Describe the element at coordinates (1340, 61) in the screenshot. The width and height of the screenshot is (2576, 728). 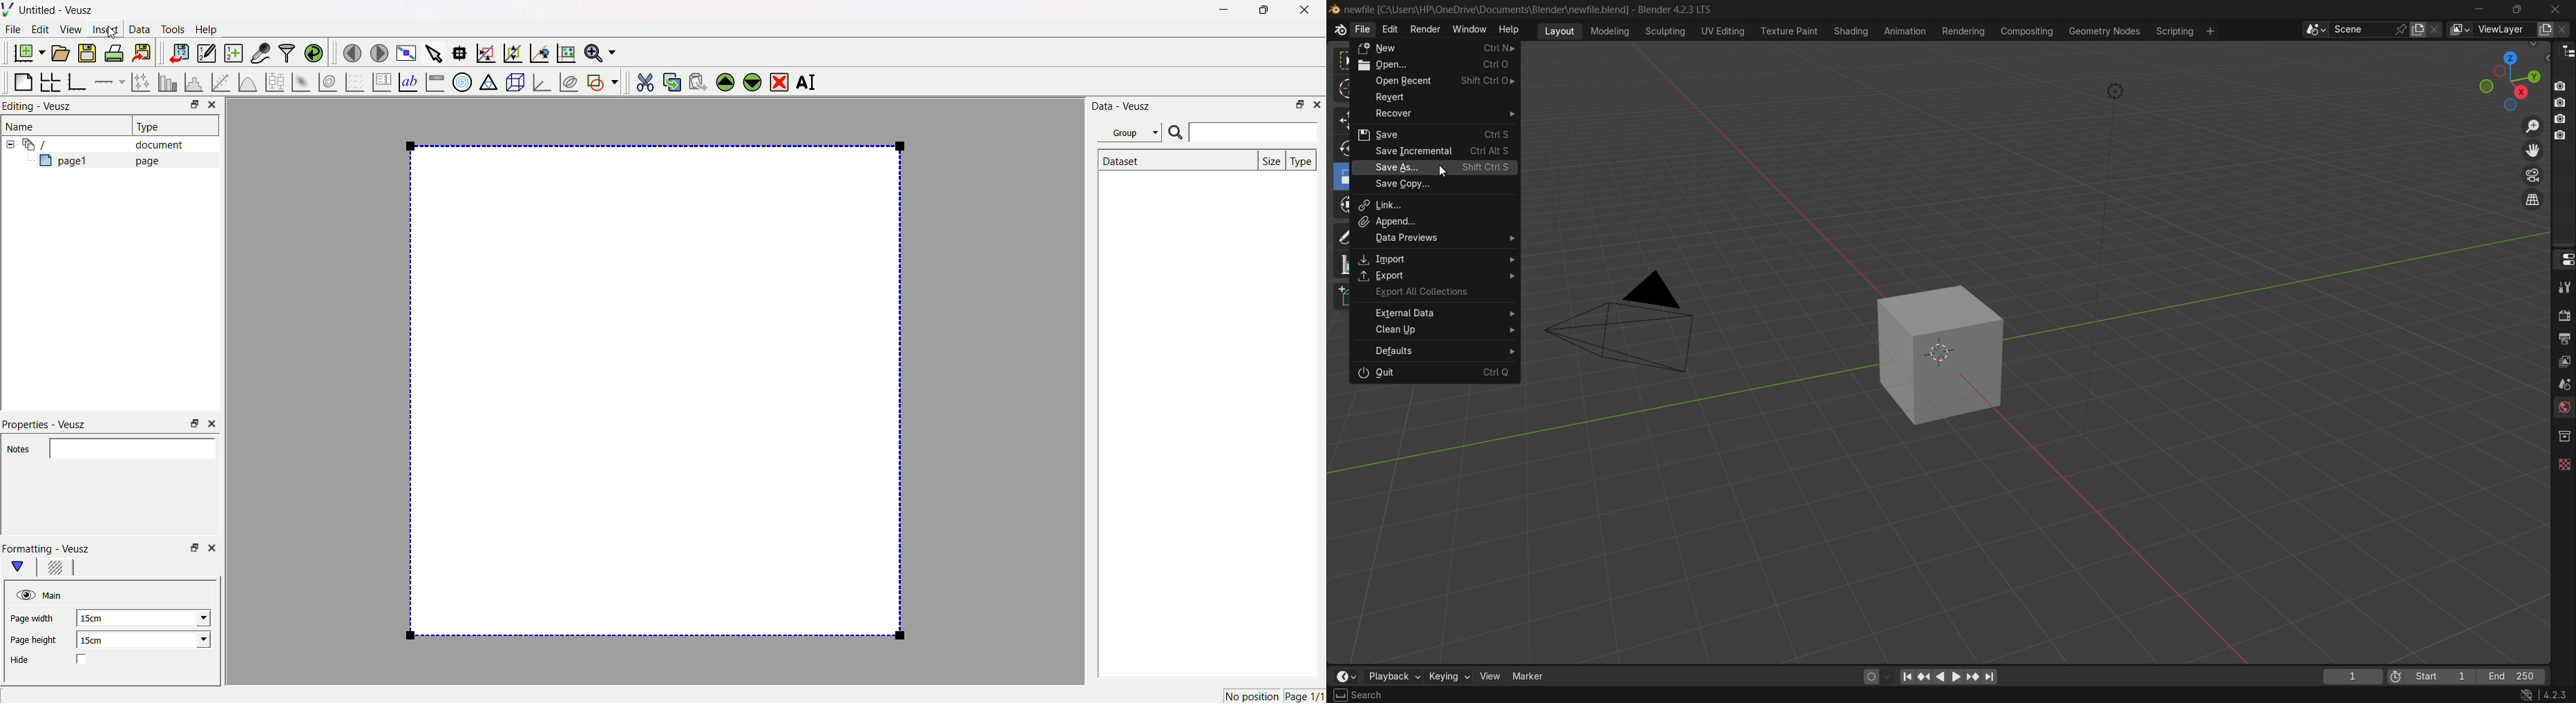
I see `select box` at that location.